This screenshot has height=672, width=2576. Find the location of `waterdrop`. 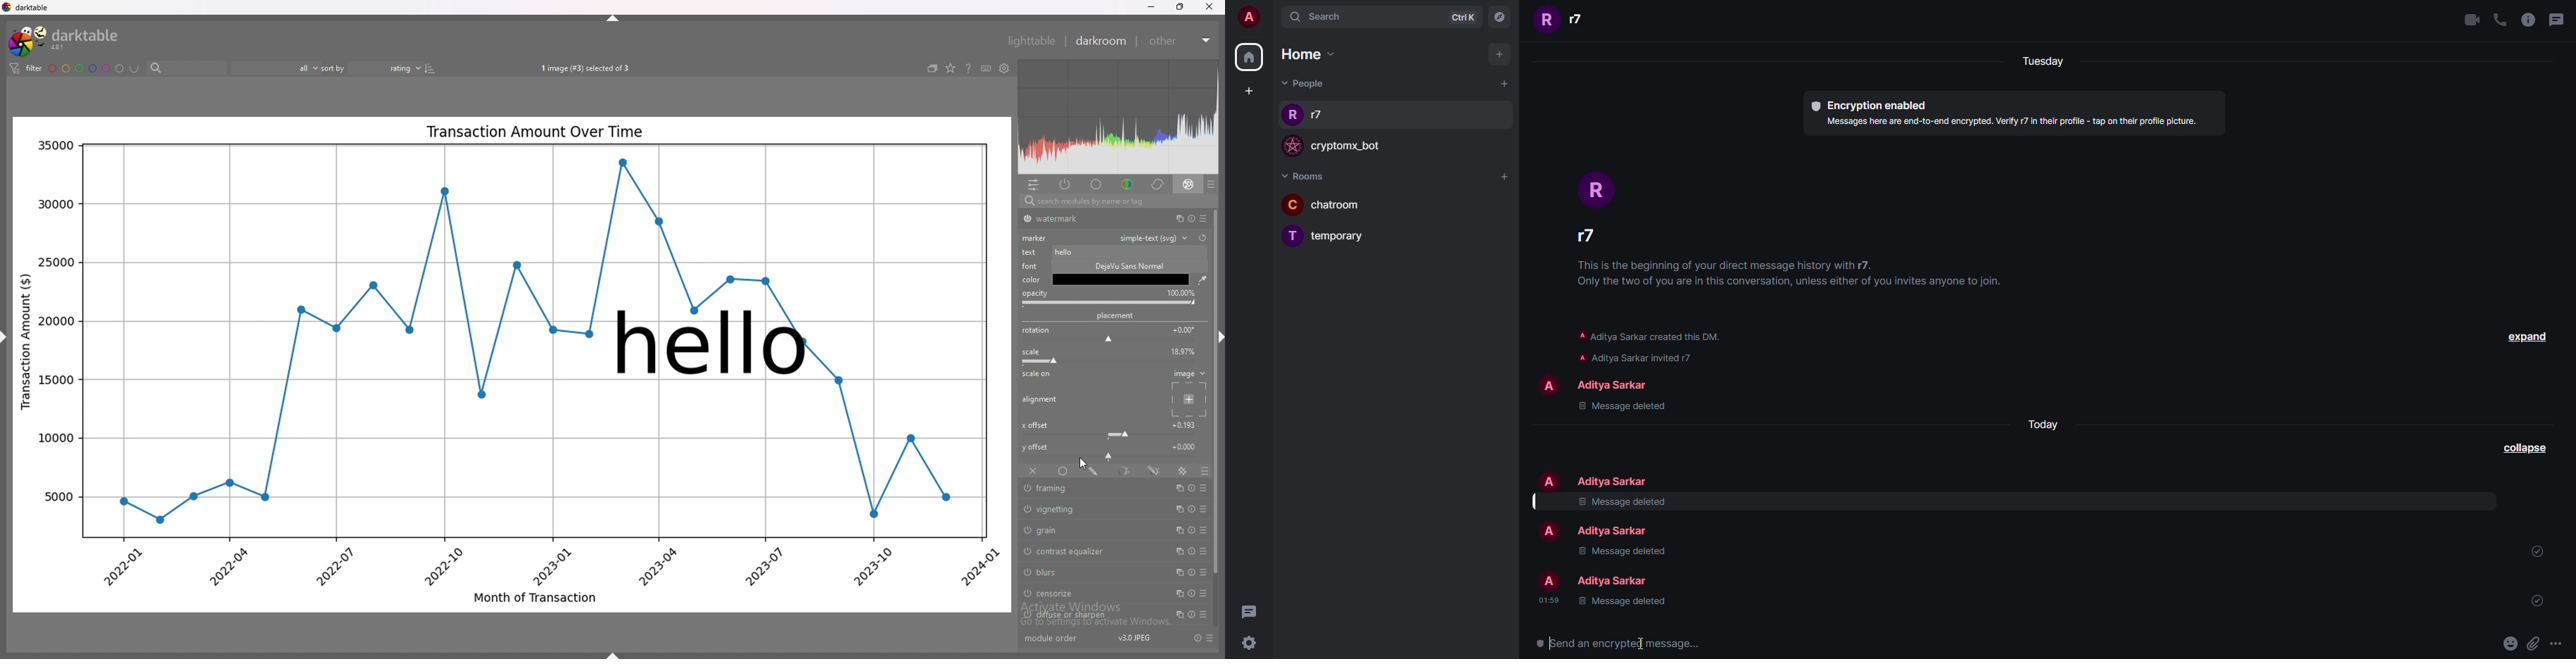

waterdrop is located at coordinates (1202, 280).